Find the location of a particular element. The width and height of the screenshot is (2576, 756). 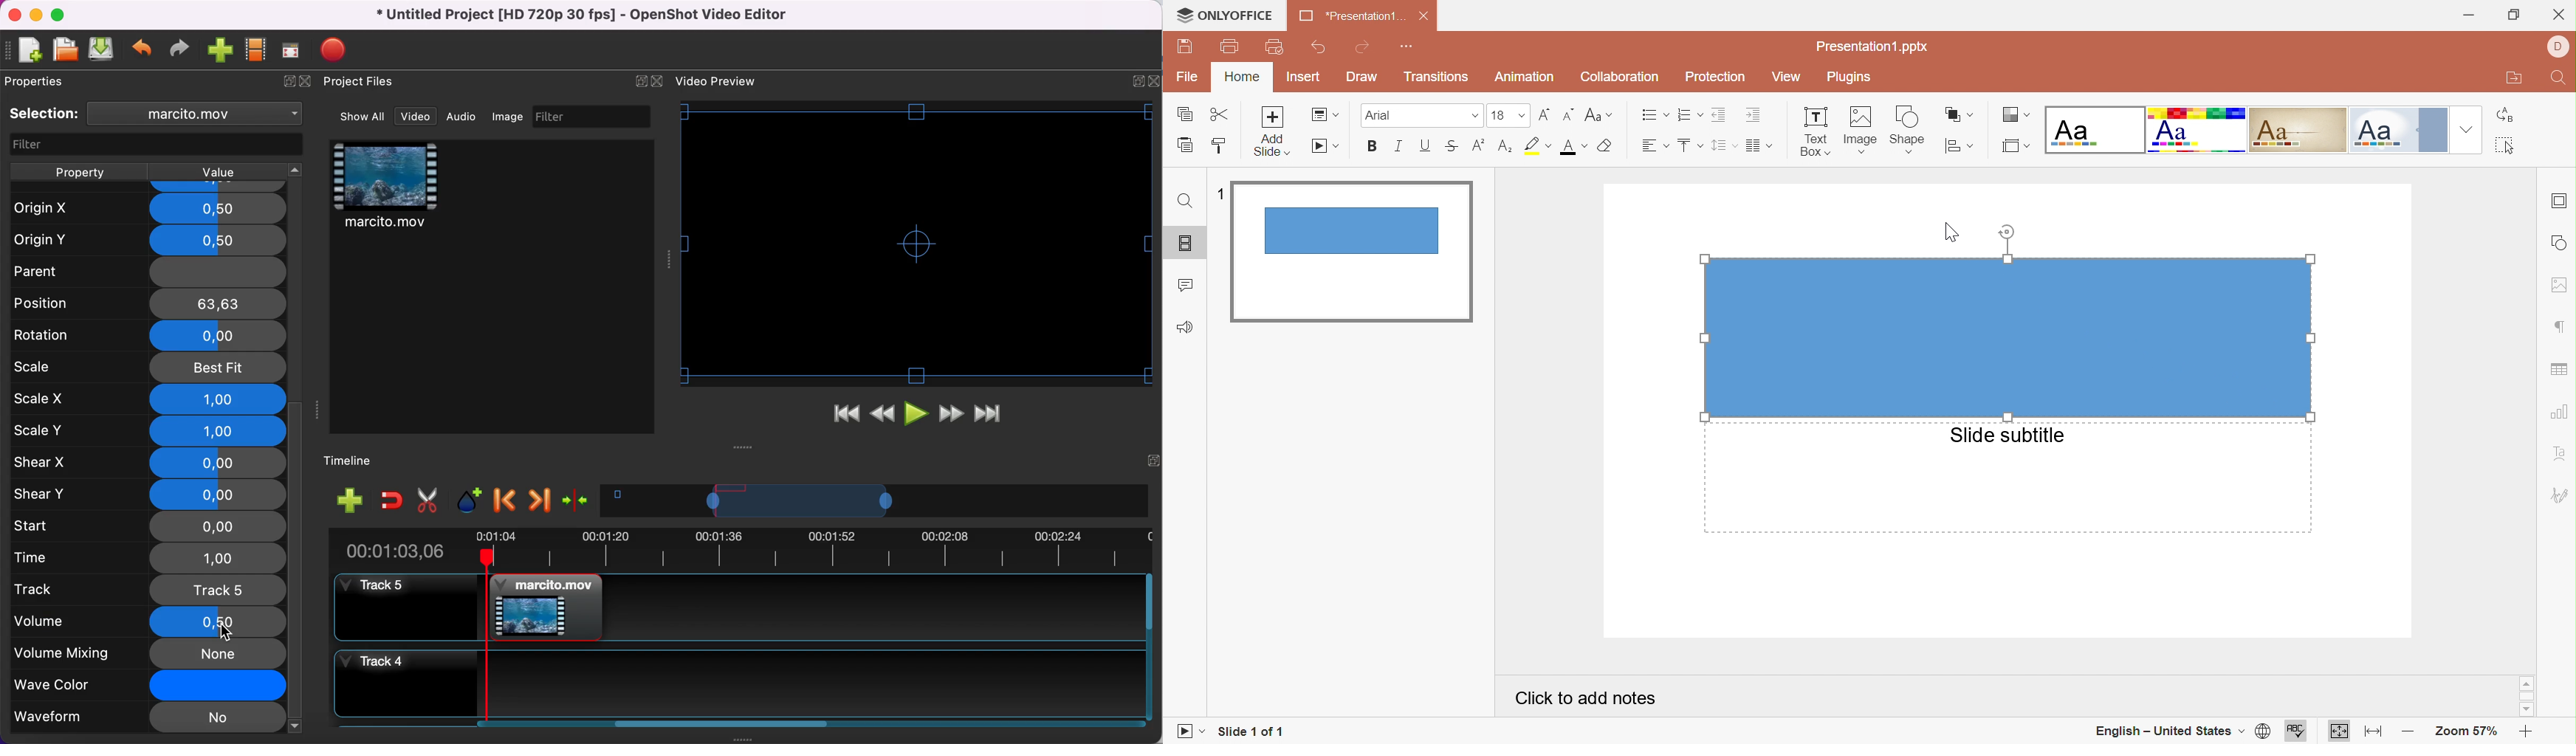

Official is located at coordinates (2399, 130).